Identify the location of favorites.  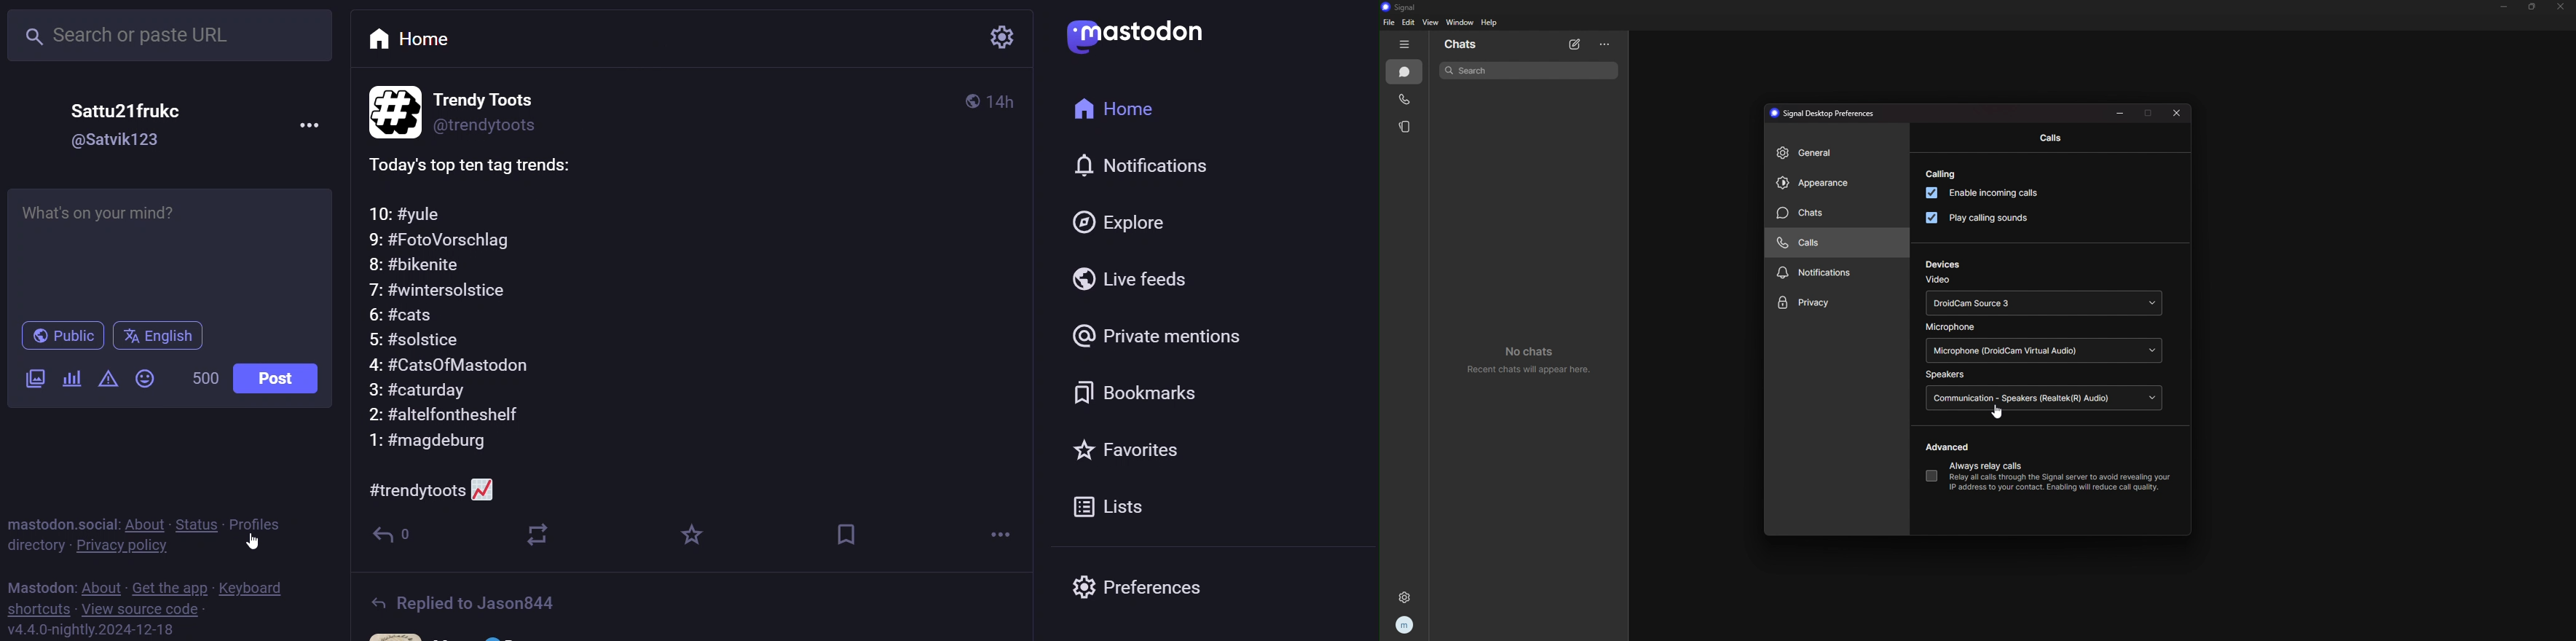
(1130, 451).